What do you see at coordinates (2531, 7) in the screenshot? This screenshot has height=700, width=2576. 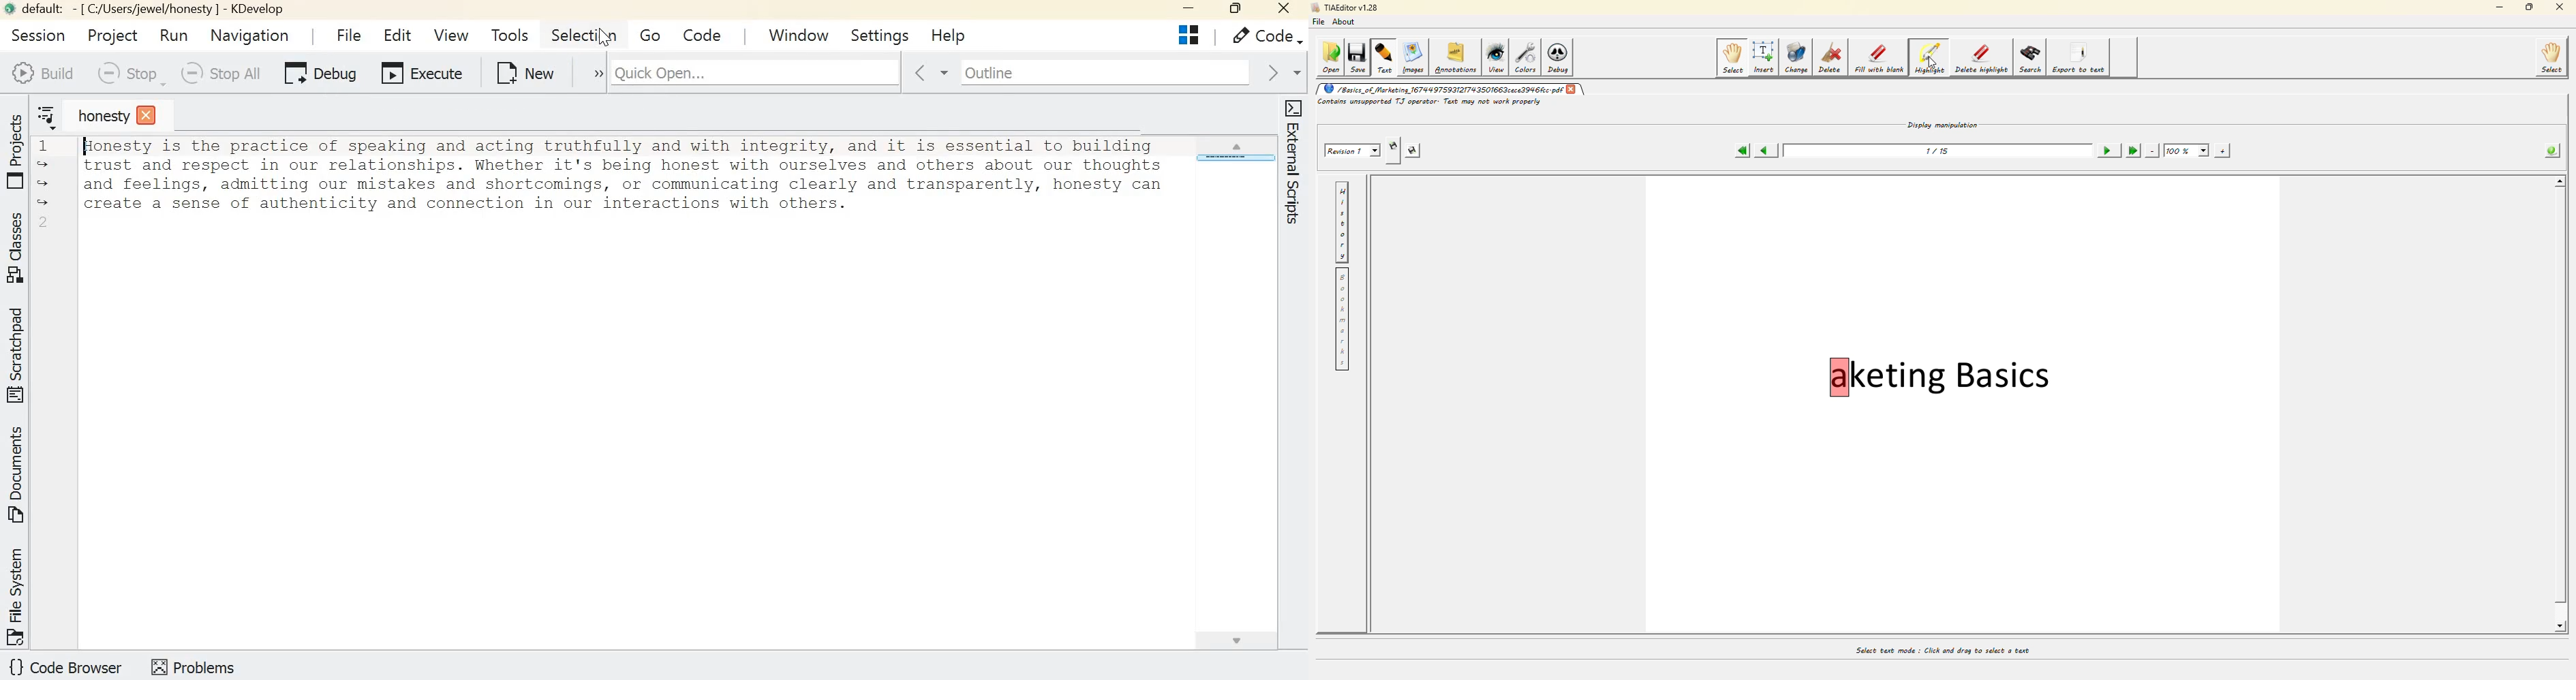 I see `maximize` at bounding box center [2531, 7].